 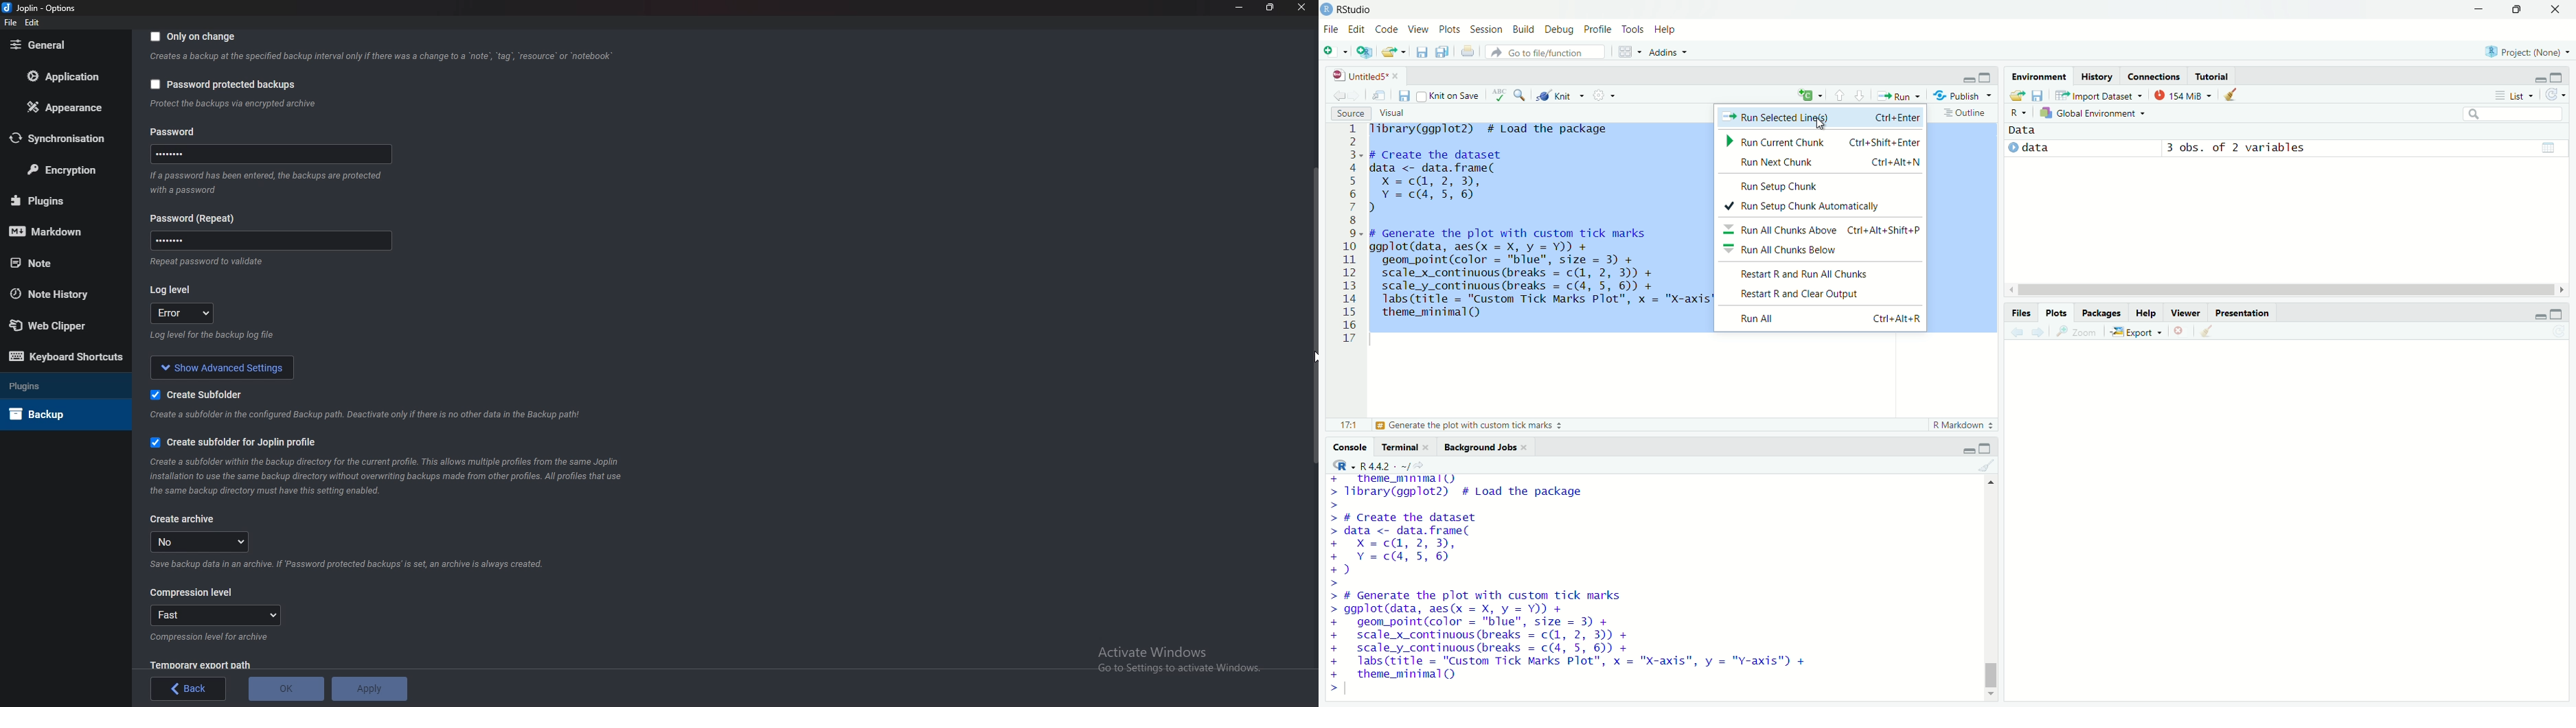 What do you see at coordinates (269, 157) in the screenshot?
I see `Password` at bounding box center [269, 157].